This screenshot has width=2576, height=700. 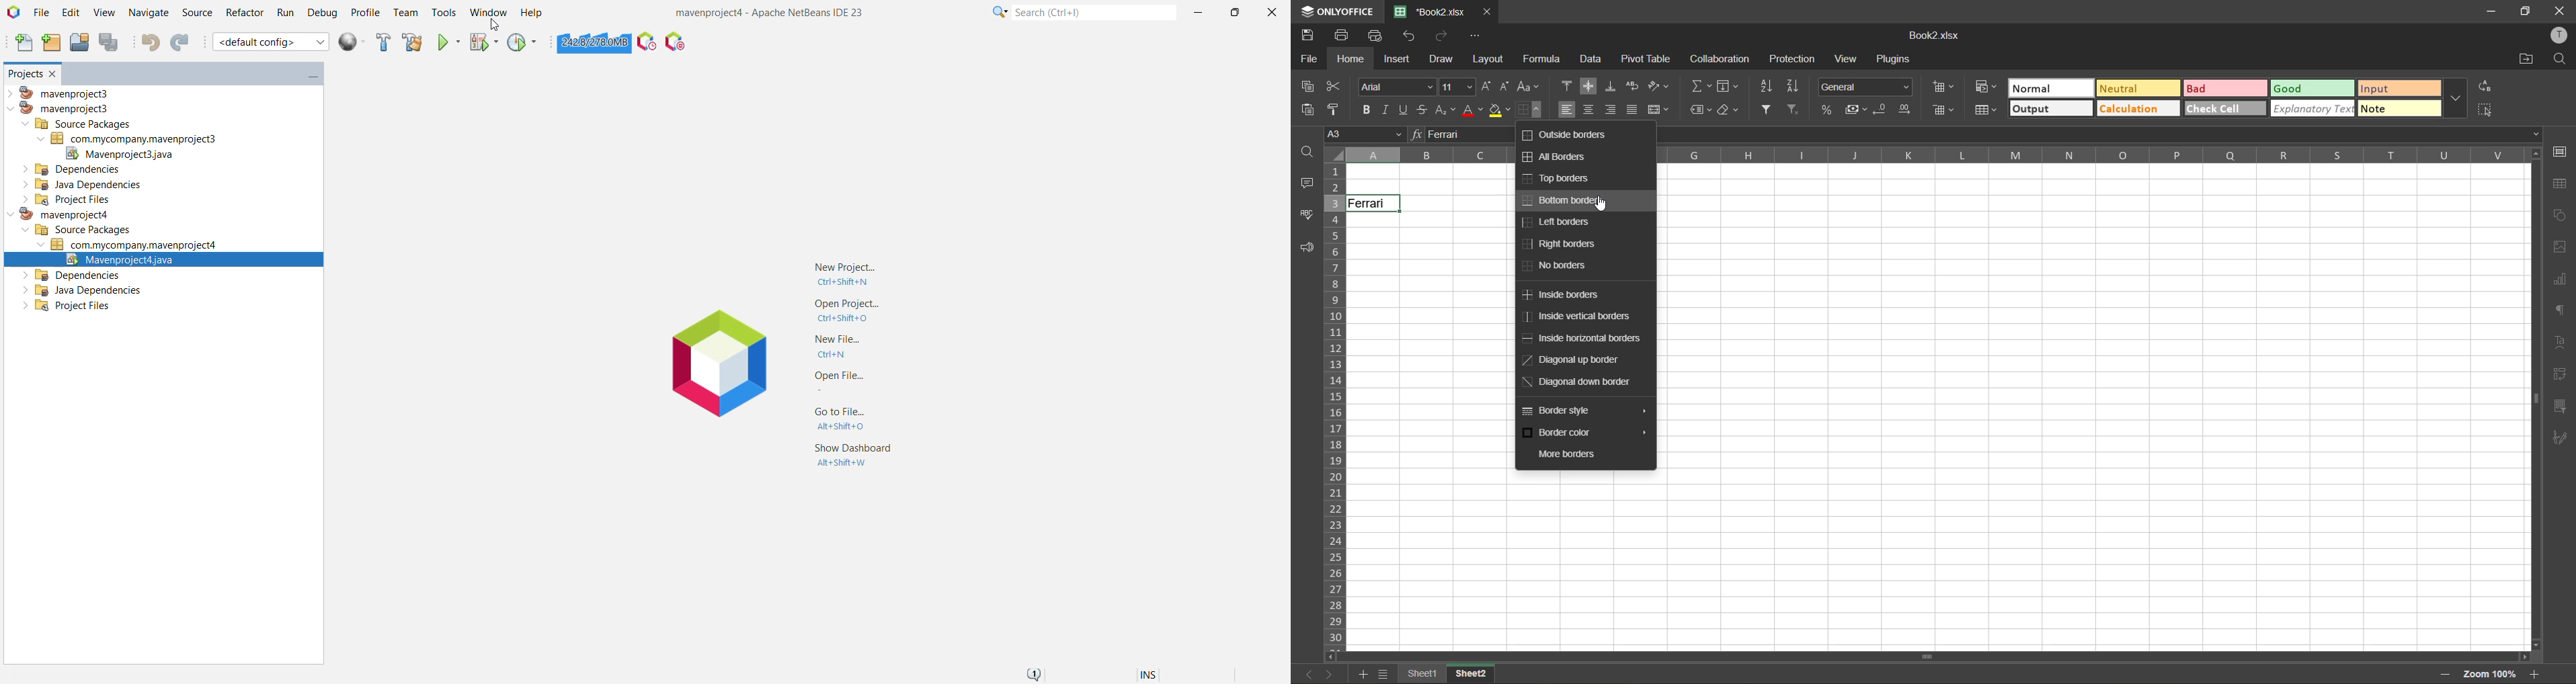 I want to click on protection, so click(x=1794, y=60).